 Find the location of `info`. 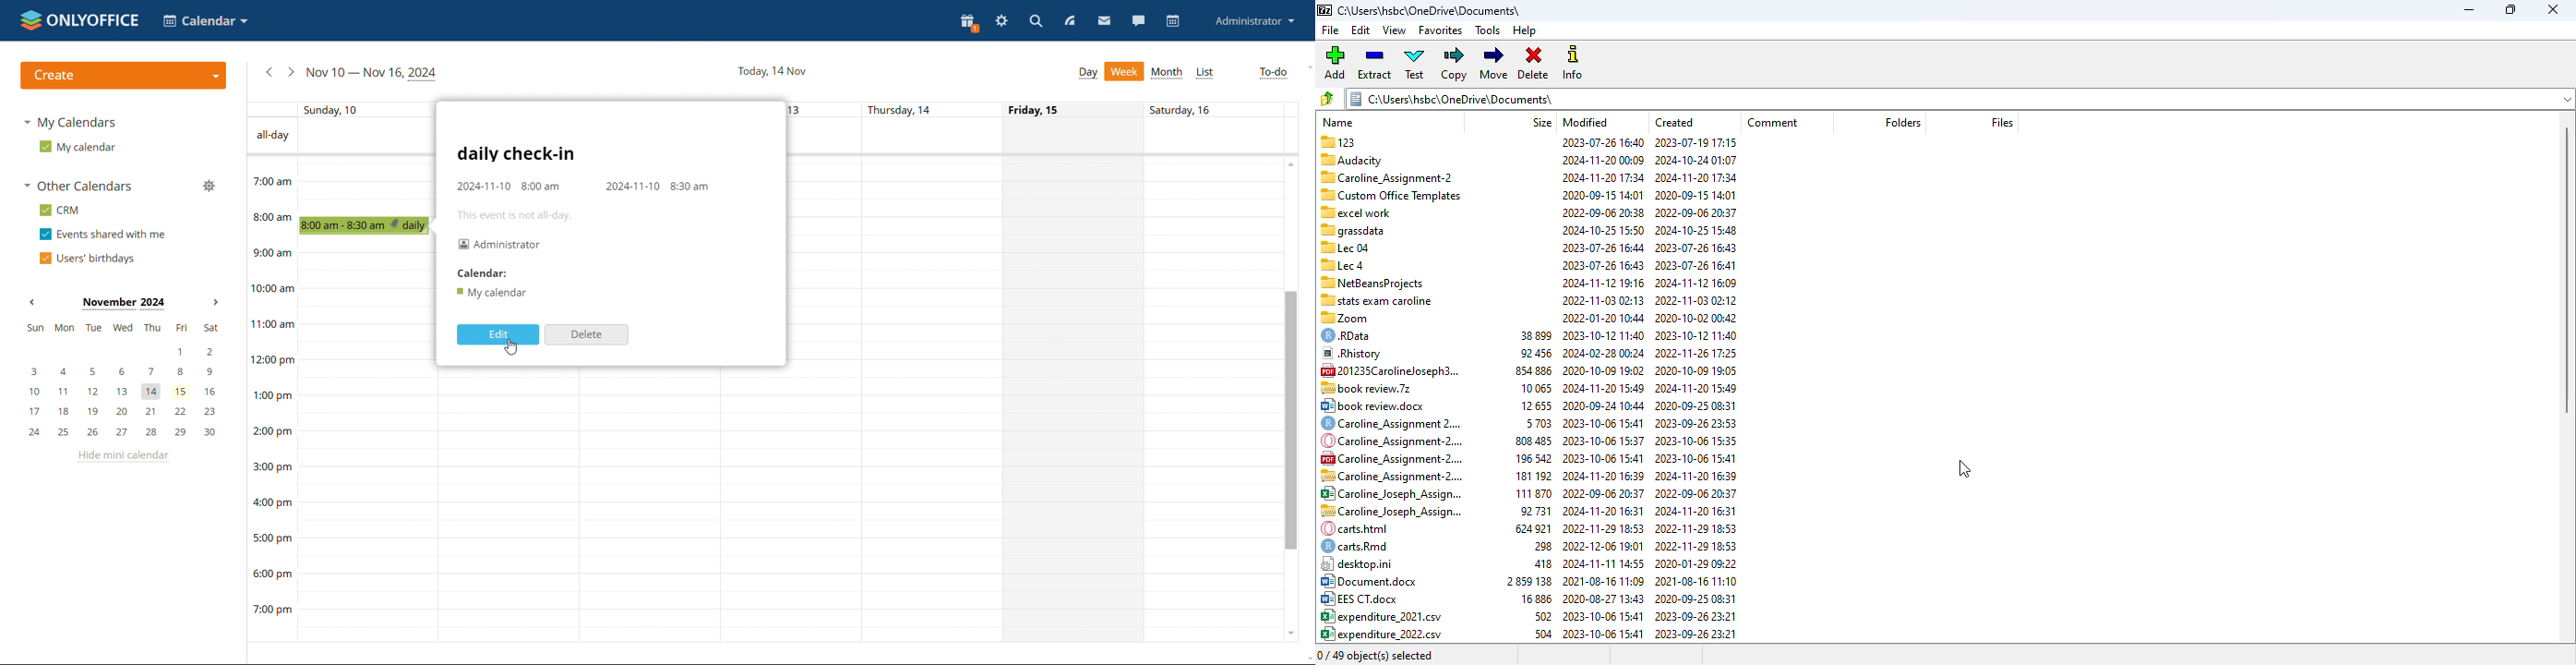

info is located at coordinates (1572, 63).